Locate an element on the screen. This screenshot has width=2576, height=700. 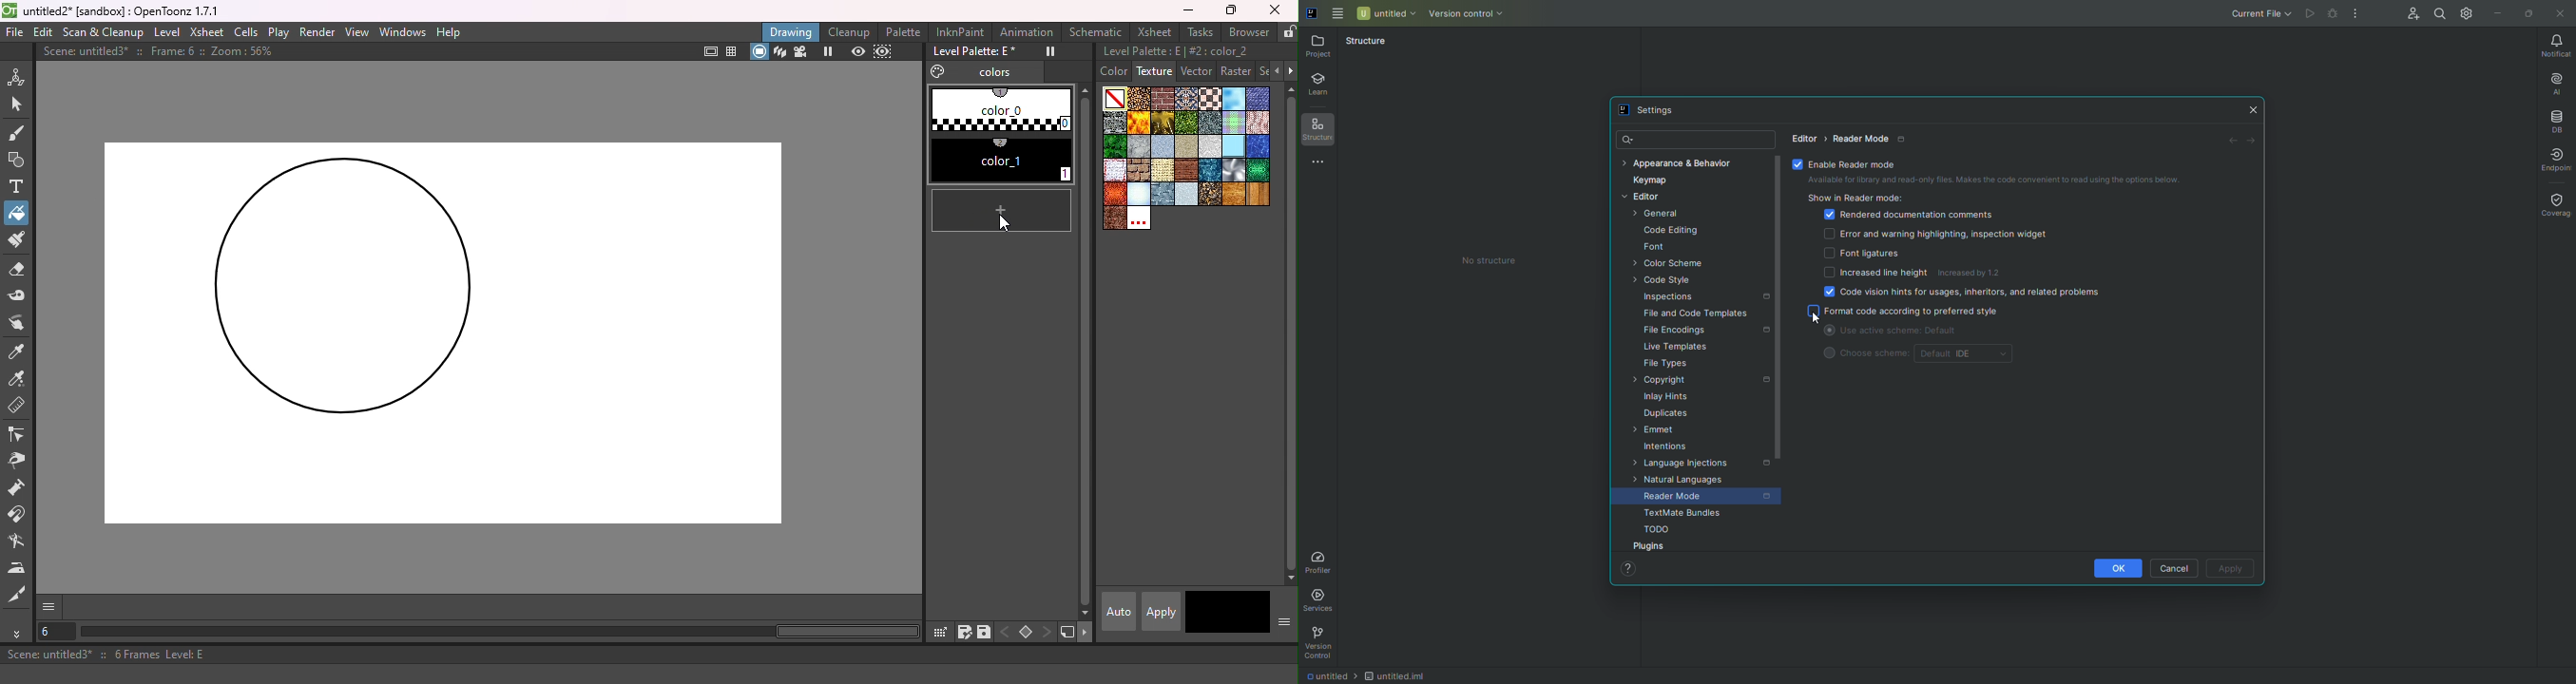
Live templates is located at coordinates (1672, 348).